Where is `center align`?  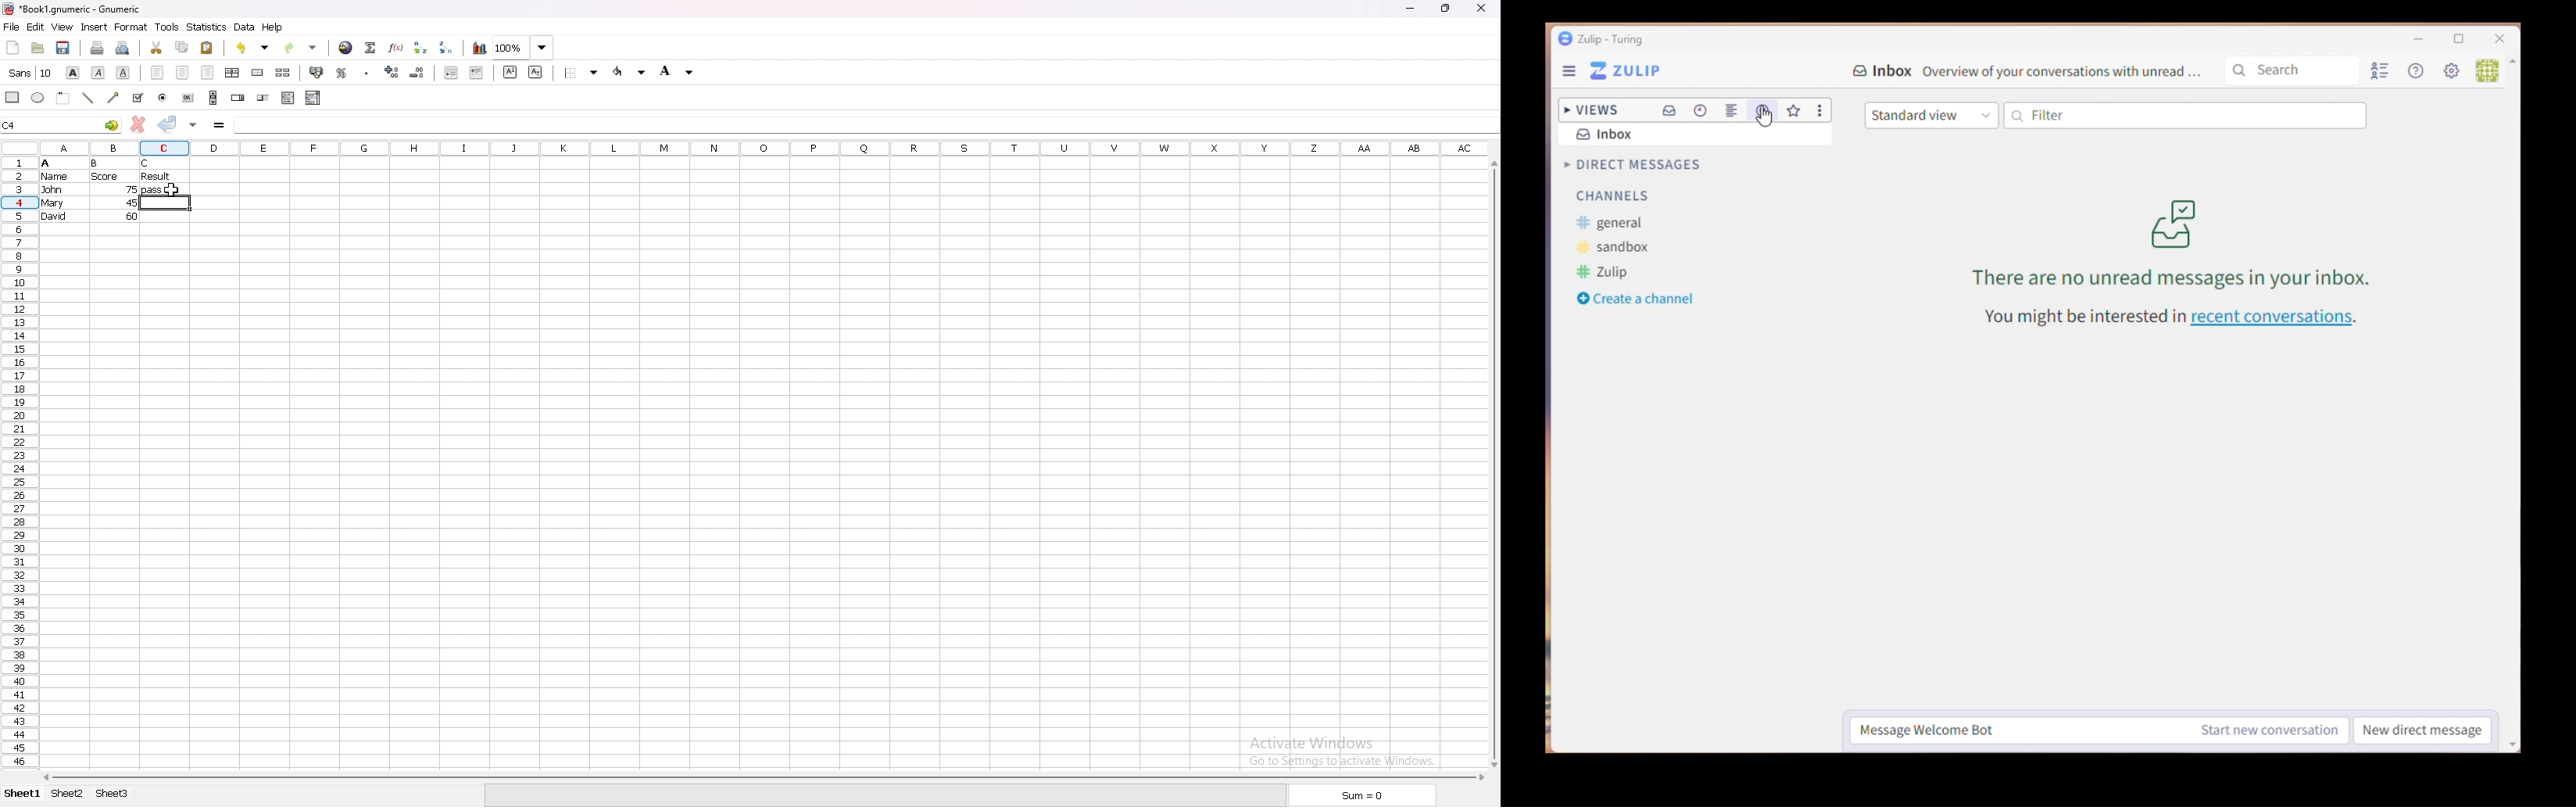 center align is located at coordinates (182, 72).